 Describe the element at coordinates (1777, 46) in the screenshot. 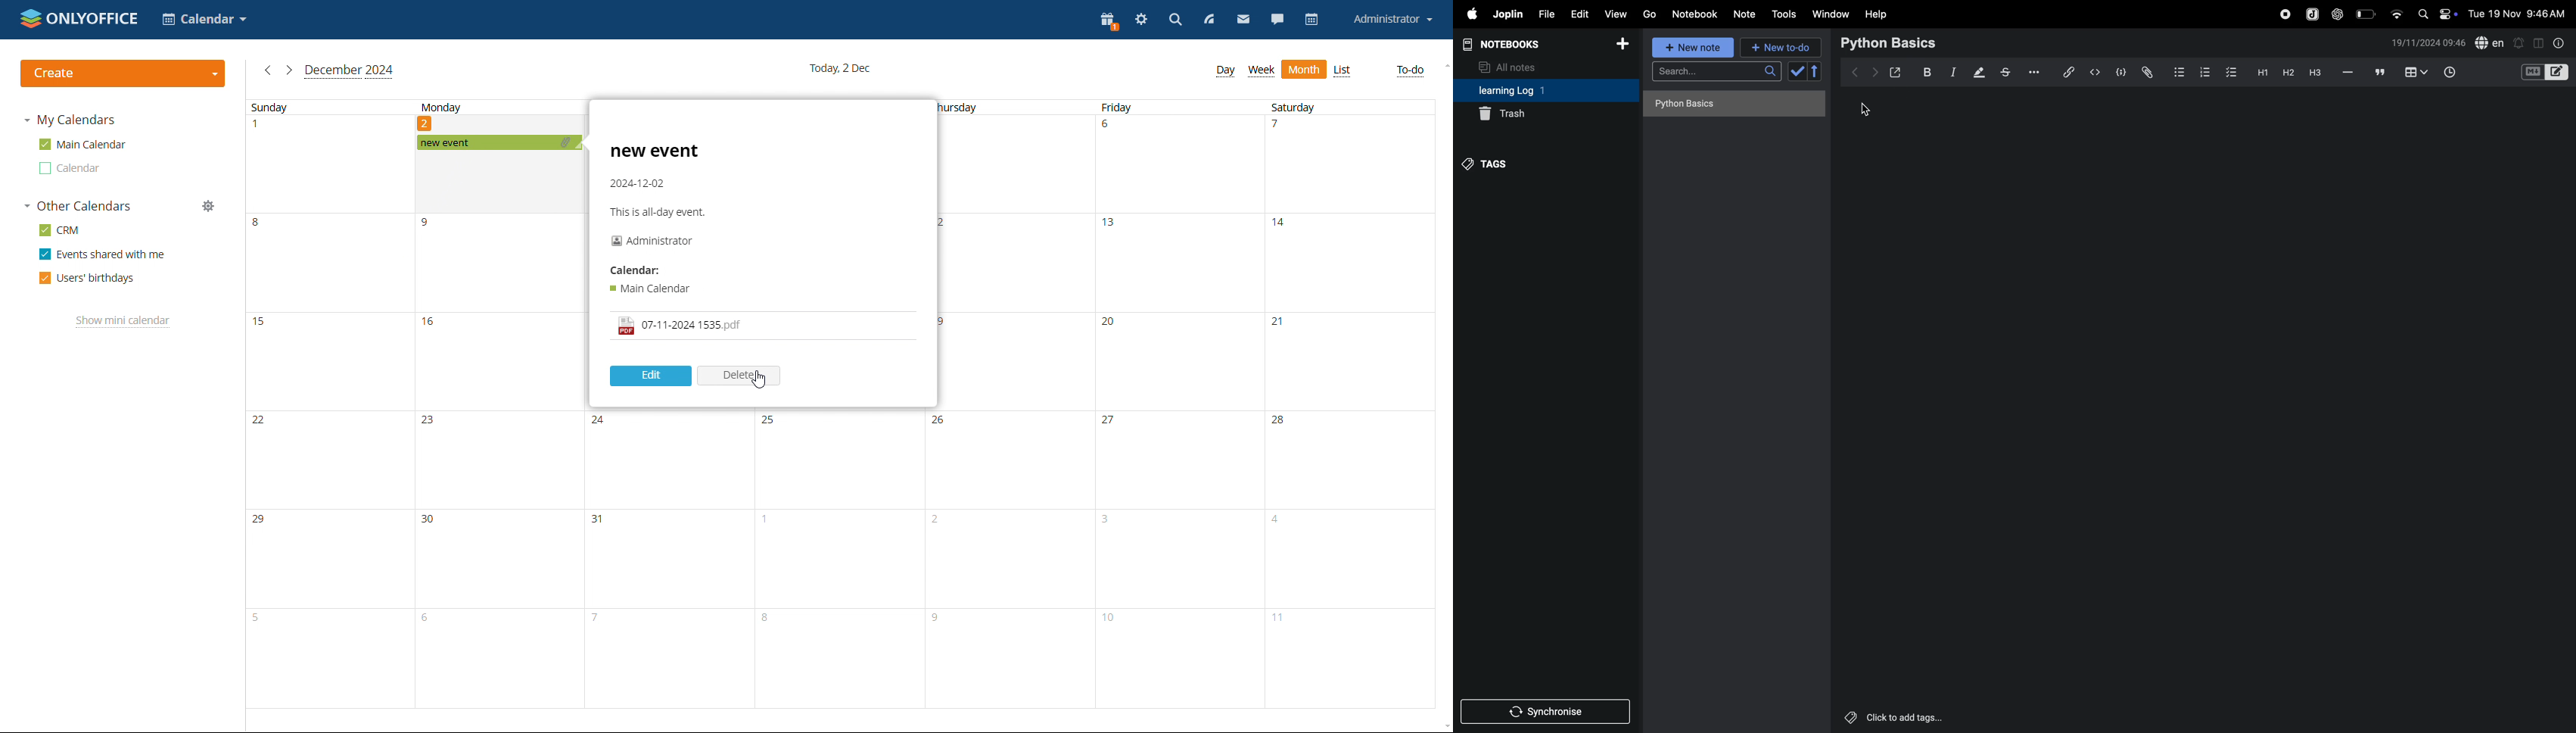

I see `new to do` at that location.